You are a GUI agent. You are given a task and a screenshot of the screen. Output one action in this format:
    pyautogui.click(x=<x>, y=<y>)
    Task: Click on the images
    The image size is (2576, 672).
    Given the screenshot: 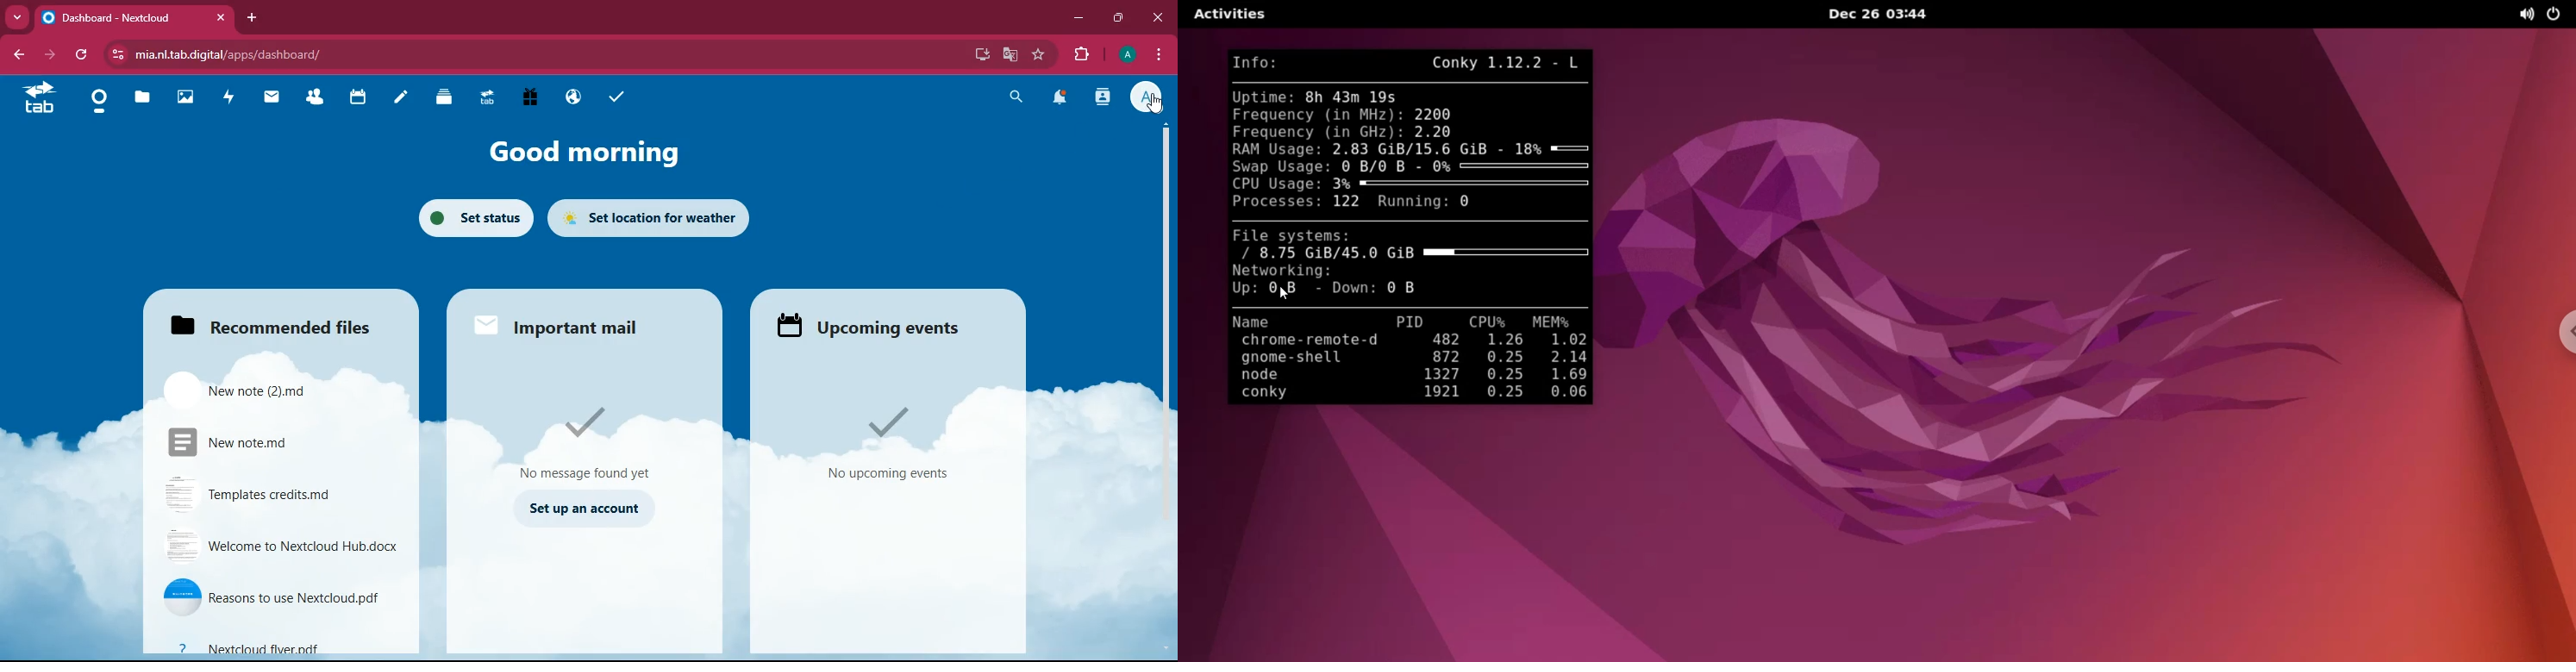 What is the action you would take?
    pyautogui.click(x=190, y=97)
    